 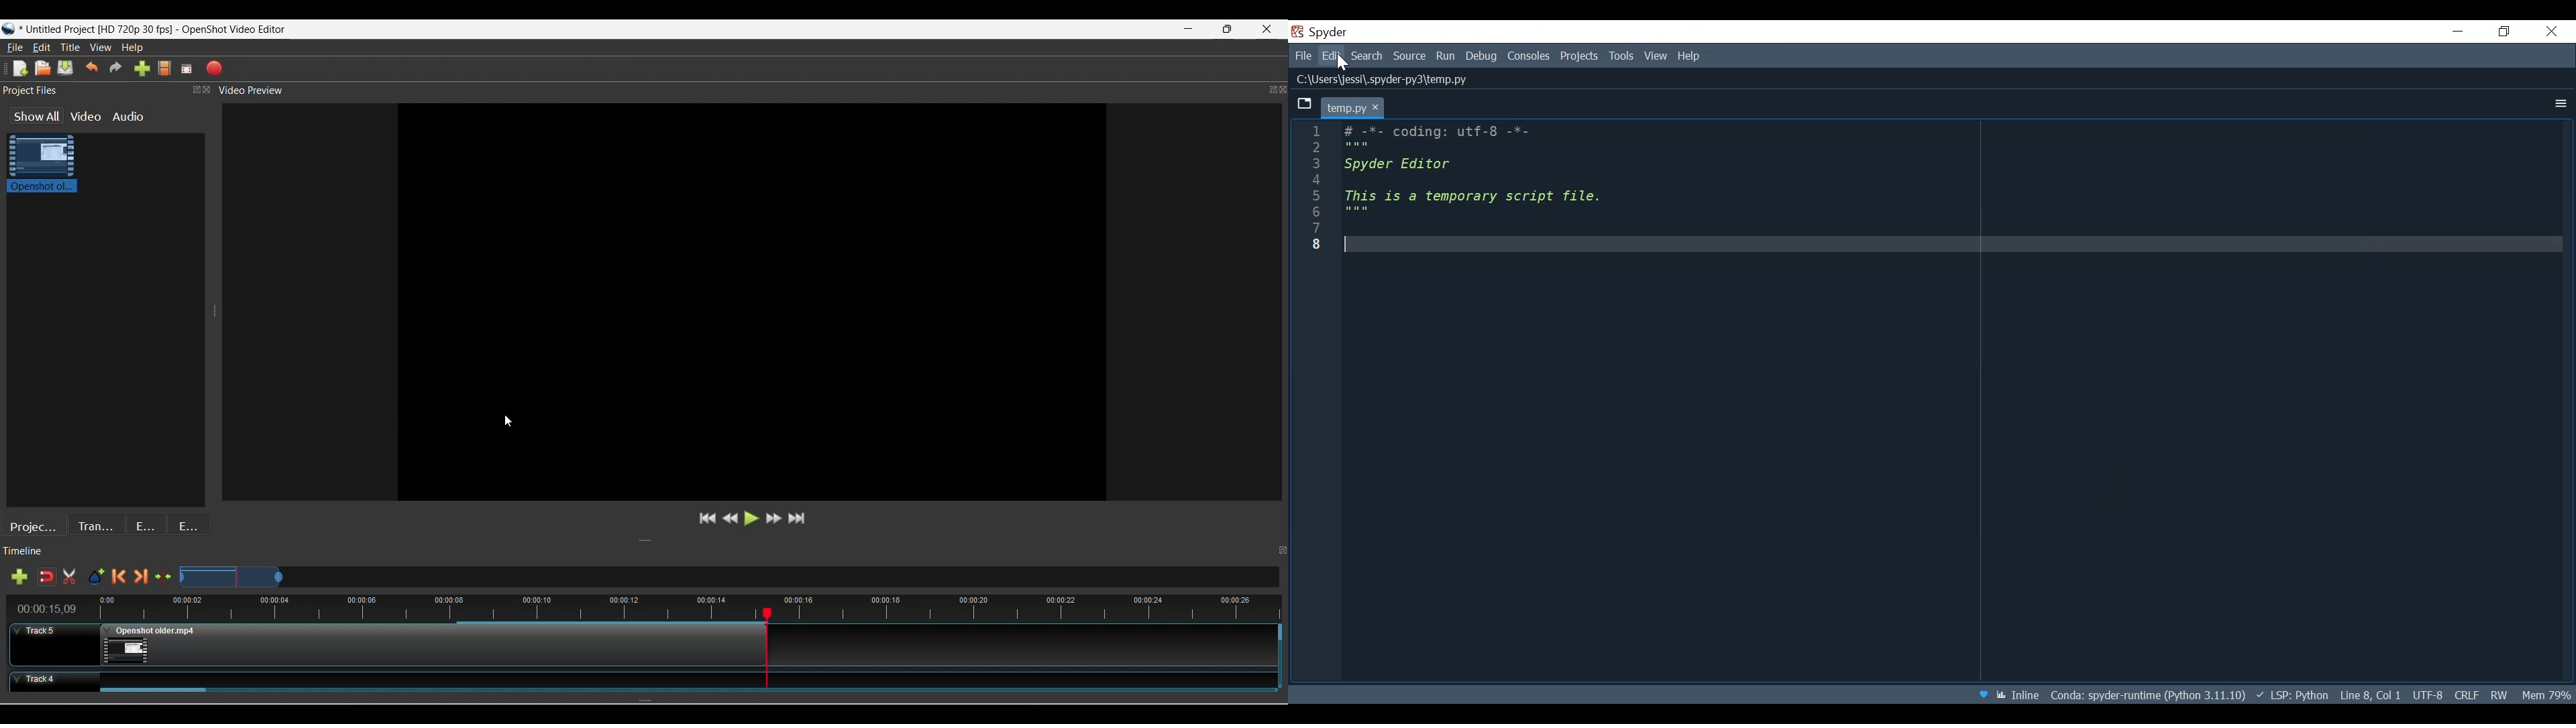 I want to click on File EQL Status, so click(x=2466, y=695).